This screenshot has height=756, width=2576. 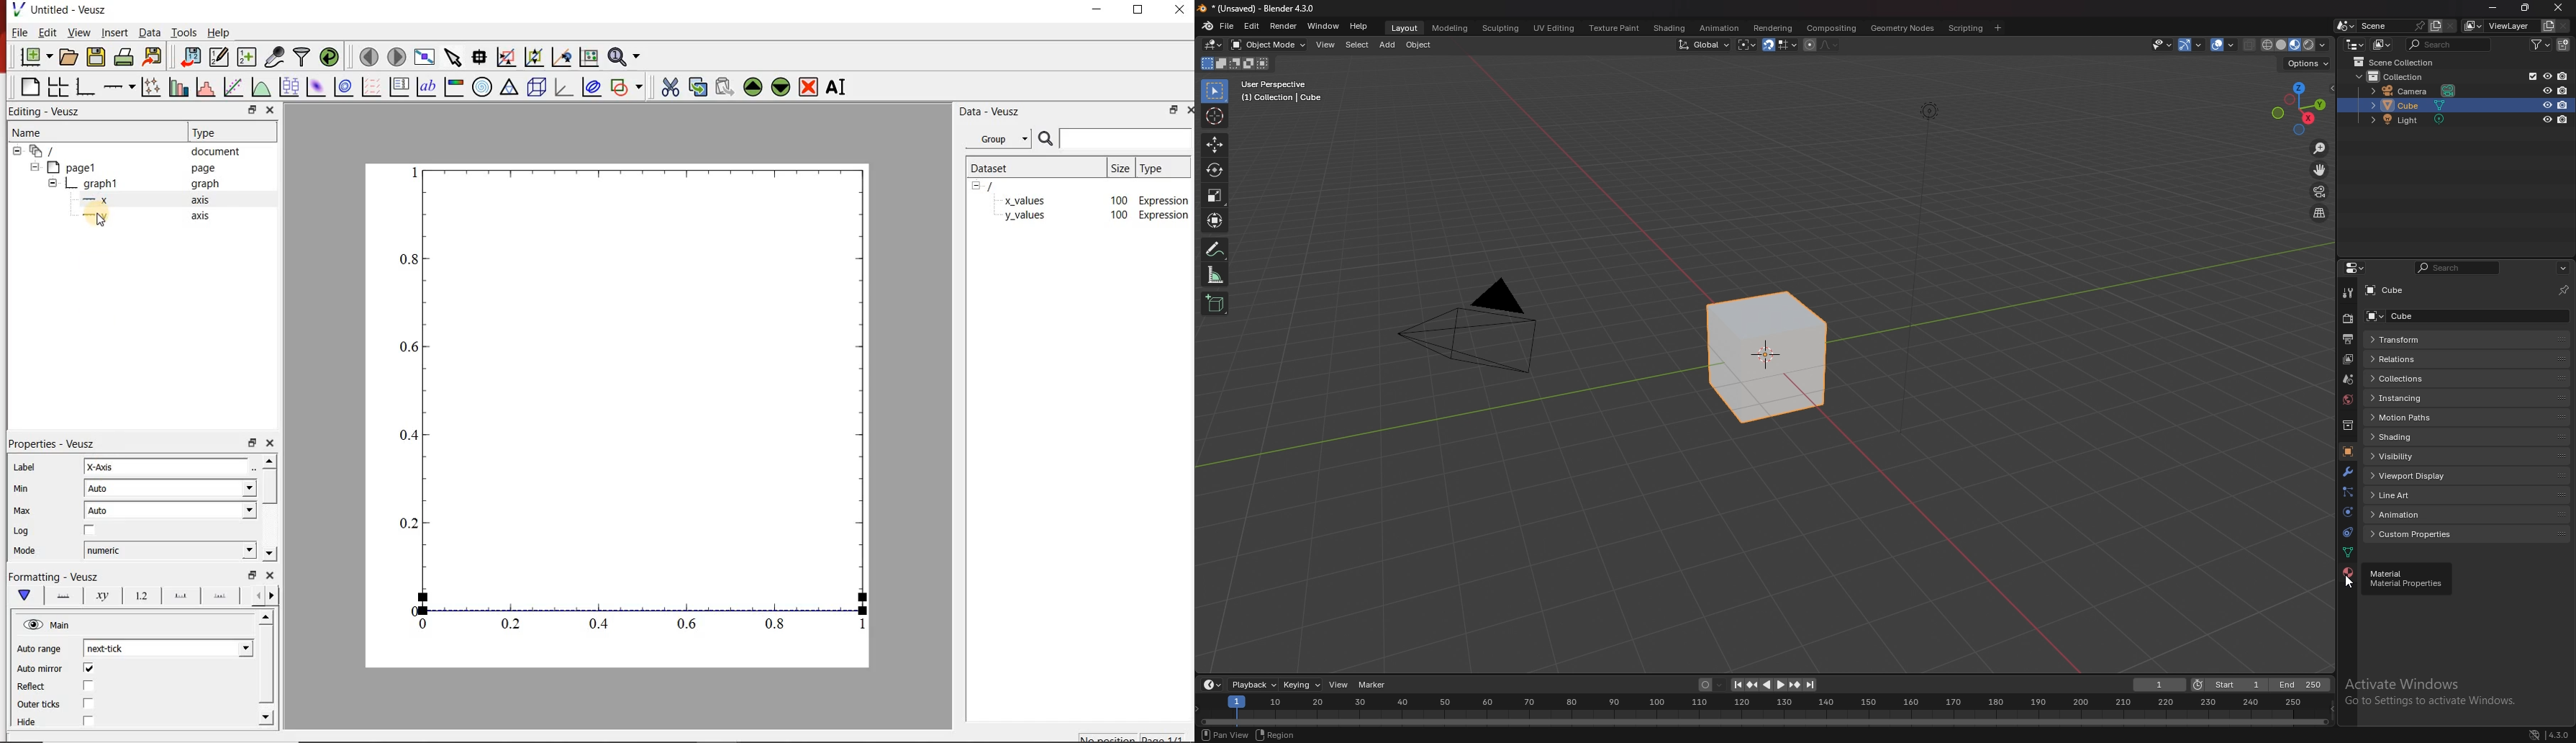 I want to click on tick label, so click(x=143, y=596).